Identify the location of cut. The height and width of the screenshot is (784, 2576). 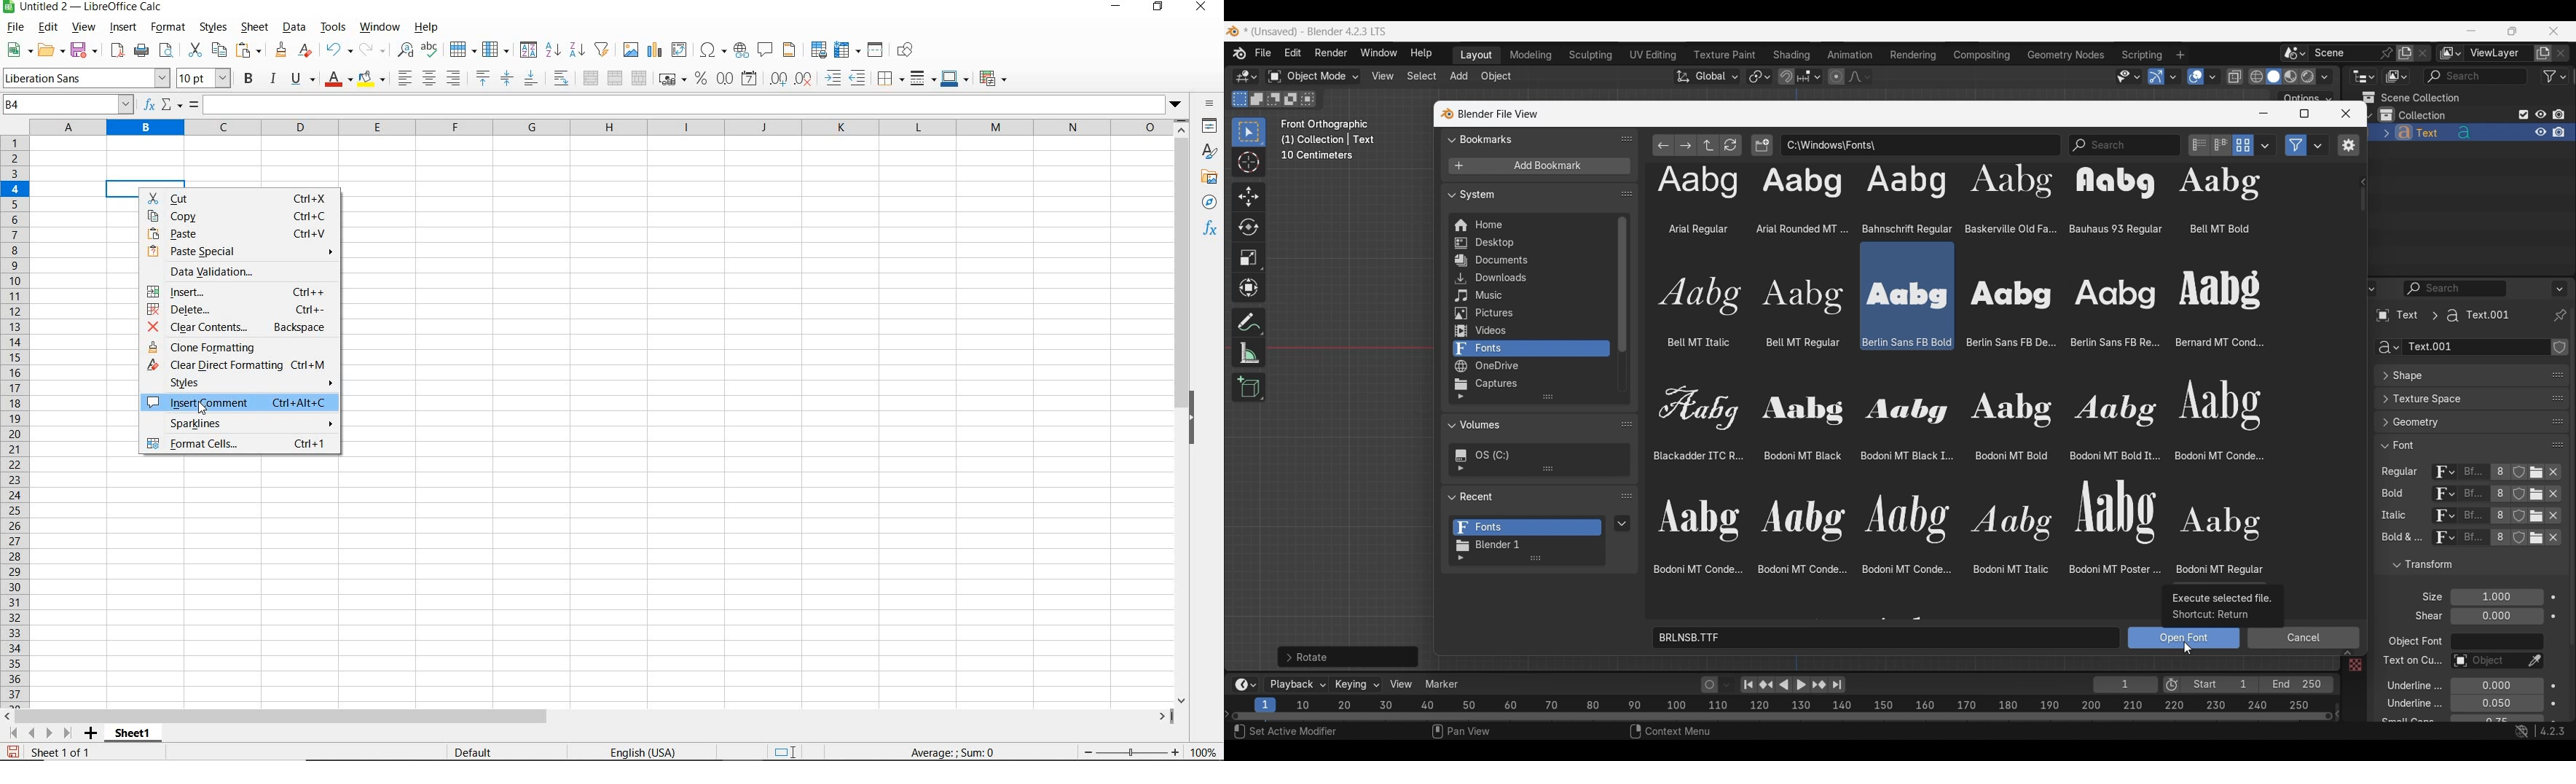
(196, 49).